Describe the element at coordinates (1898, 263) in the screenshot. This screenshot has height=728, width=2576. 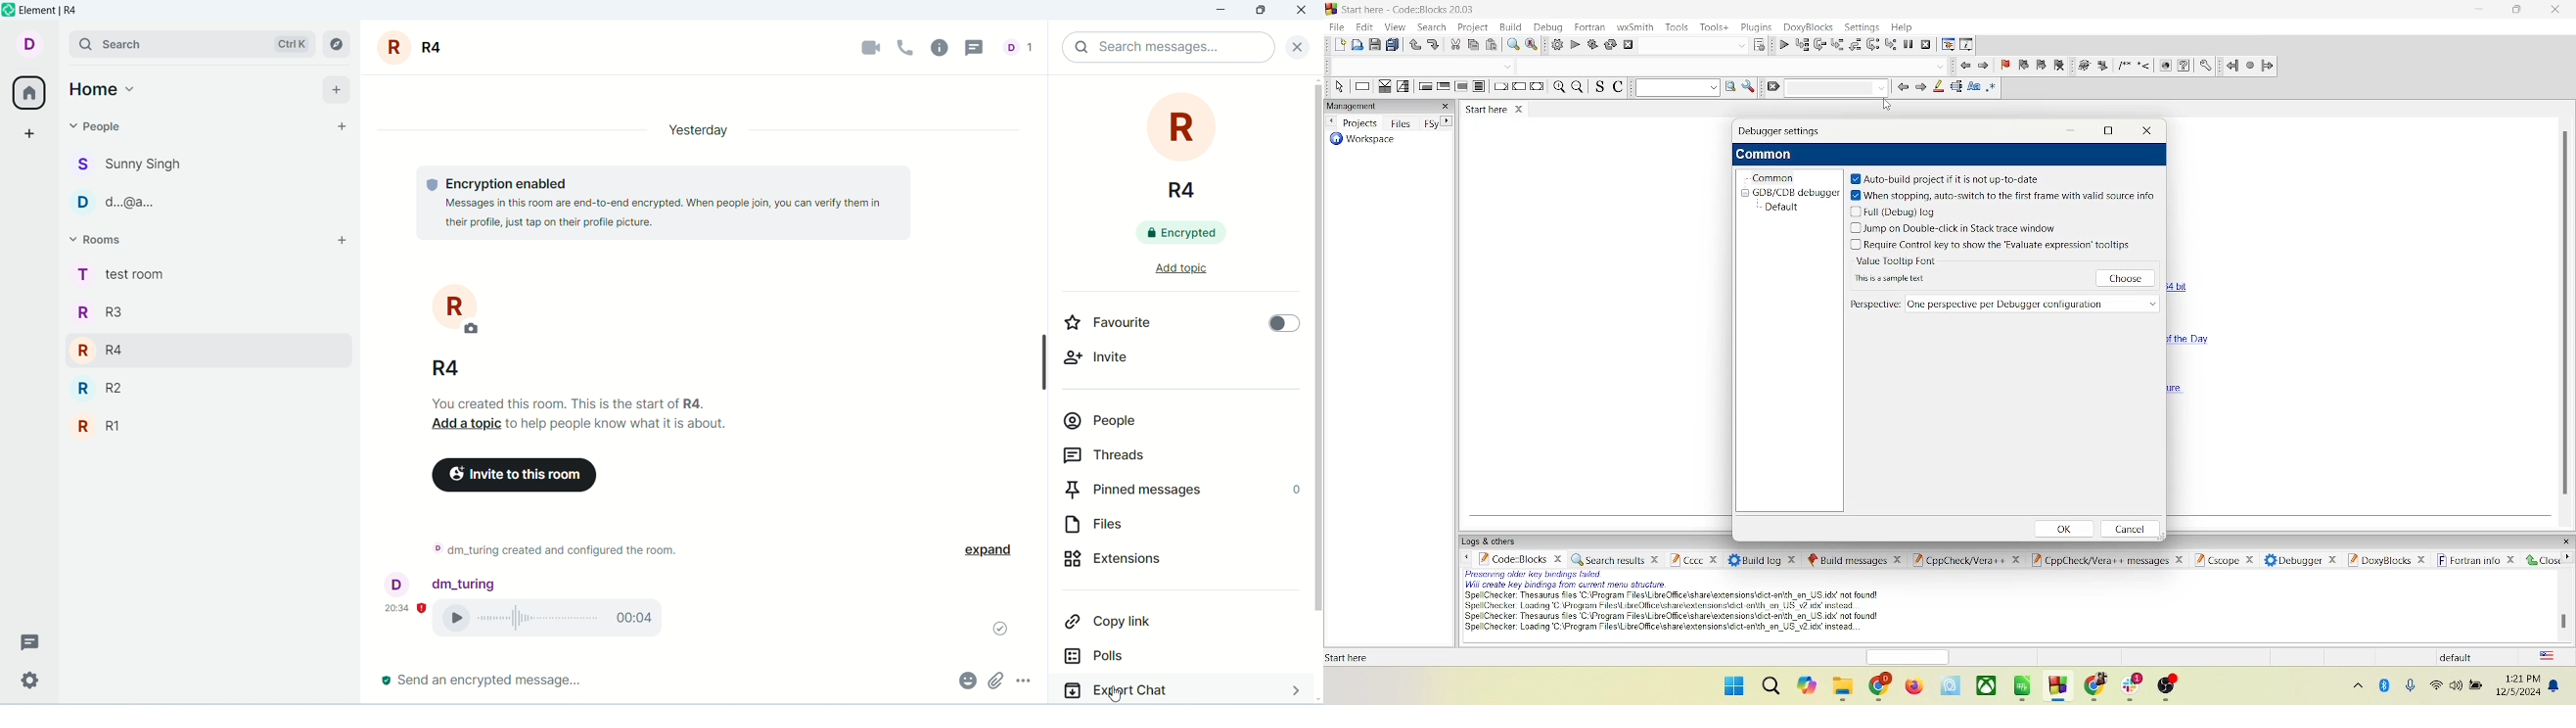
I see `value tooltip font` at that location.